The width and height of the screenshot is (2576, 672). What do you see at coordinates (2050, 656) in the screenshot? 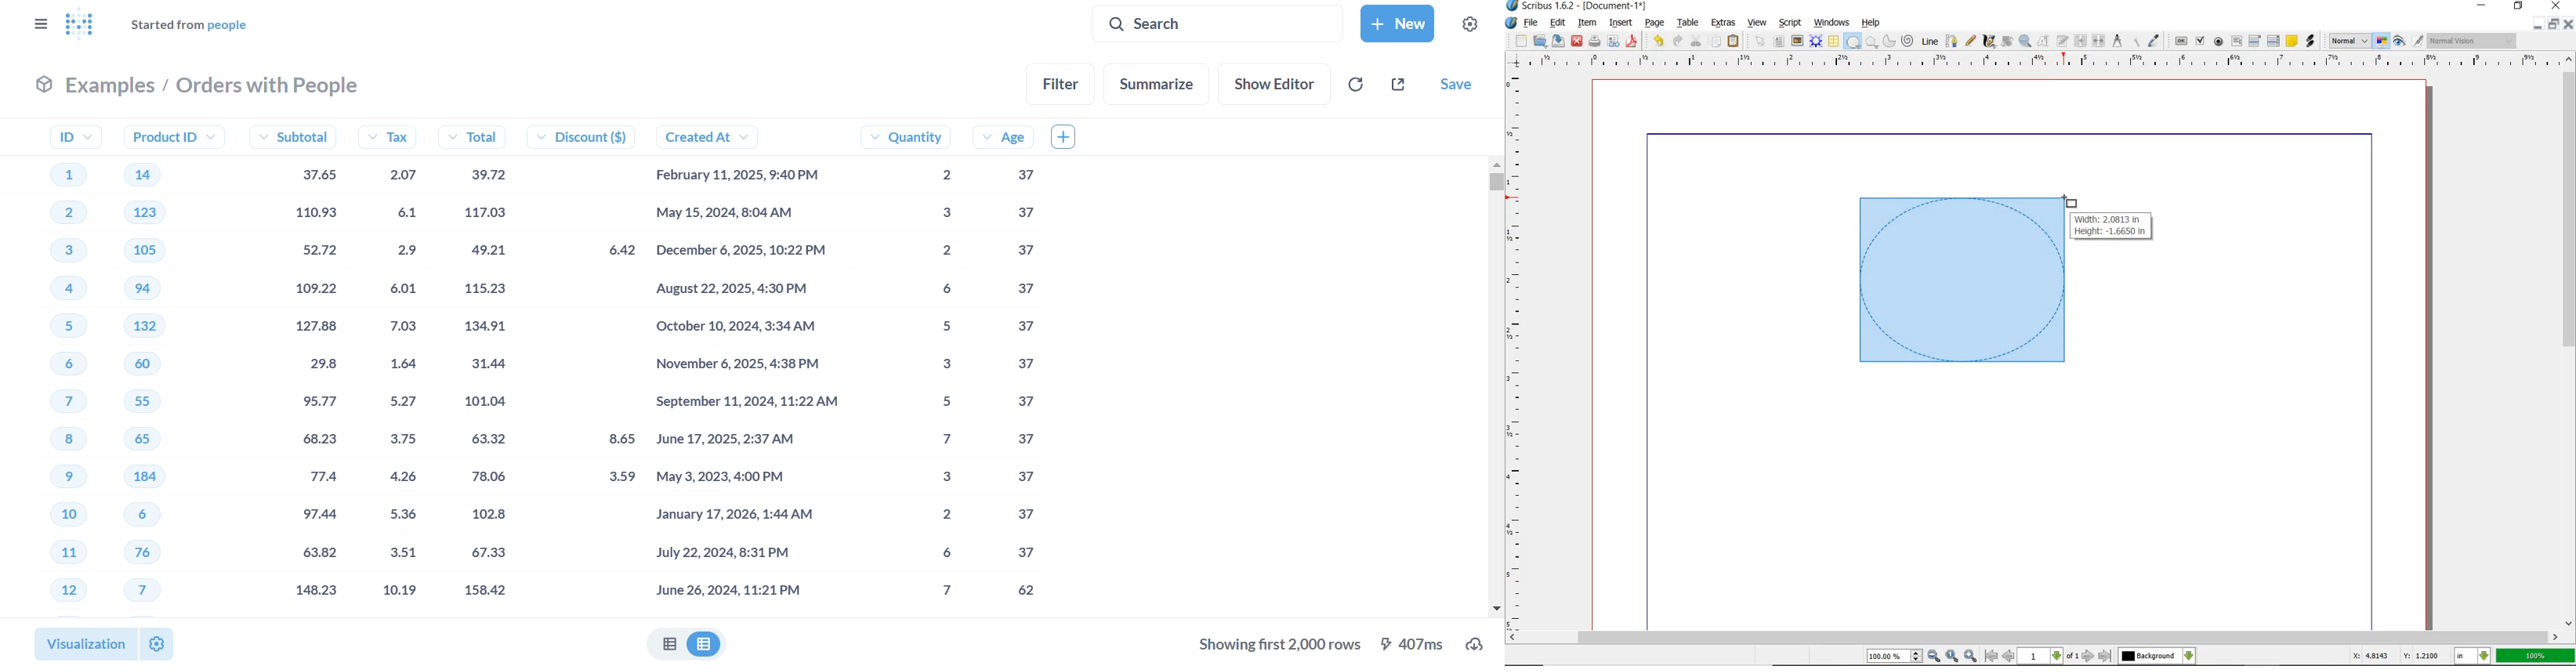
I see `1 of 1` at bounding box center [2050, 656].